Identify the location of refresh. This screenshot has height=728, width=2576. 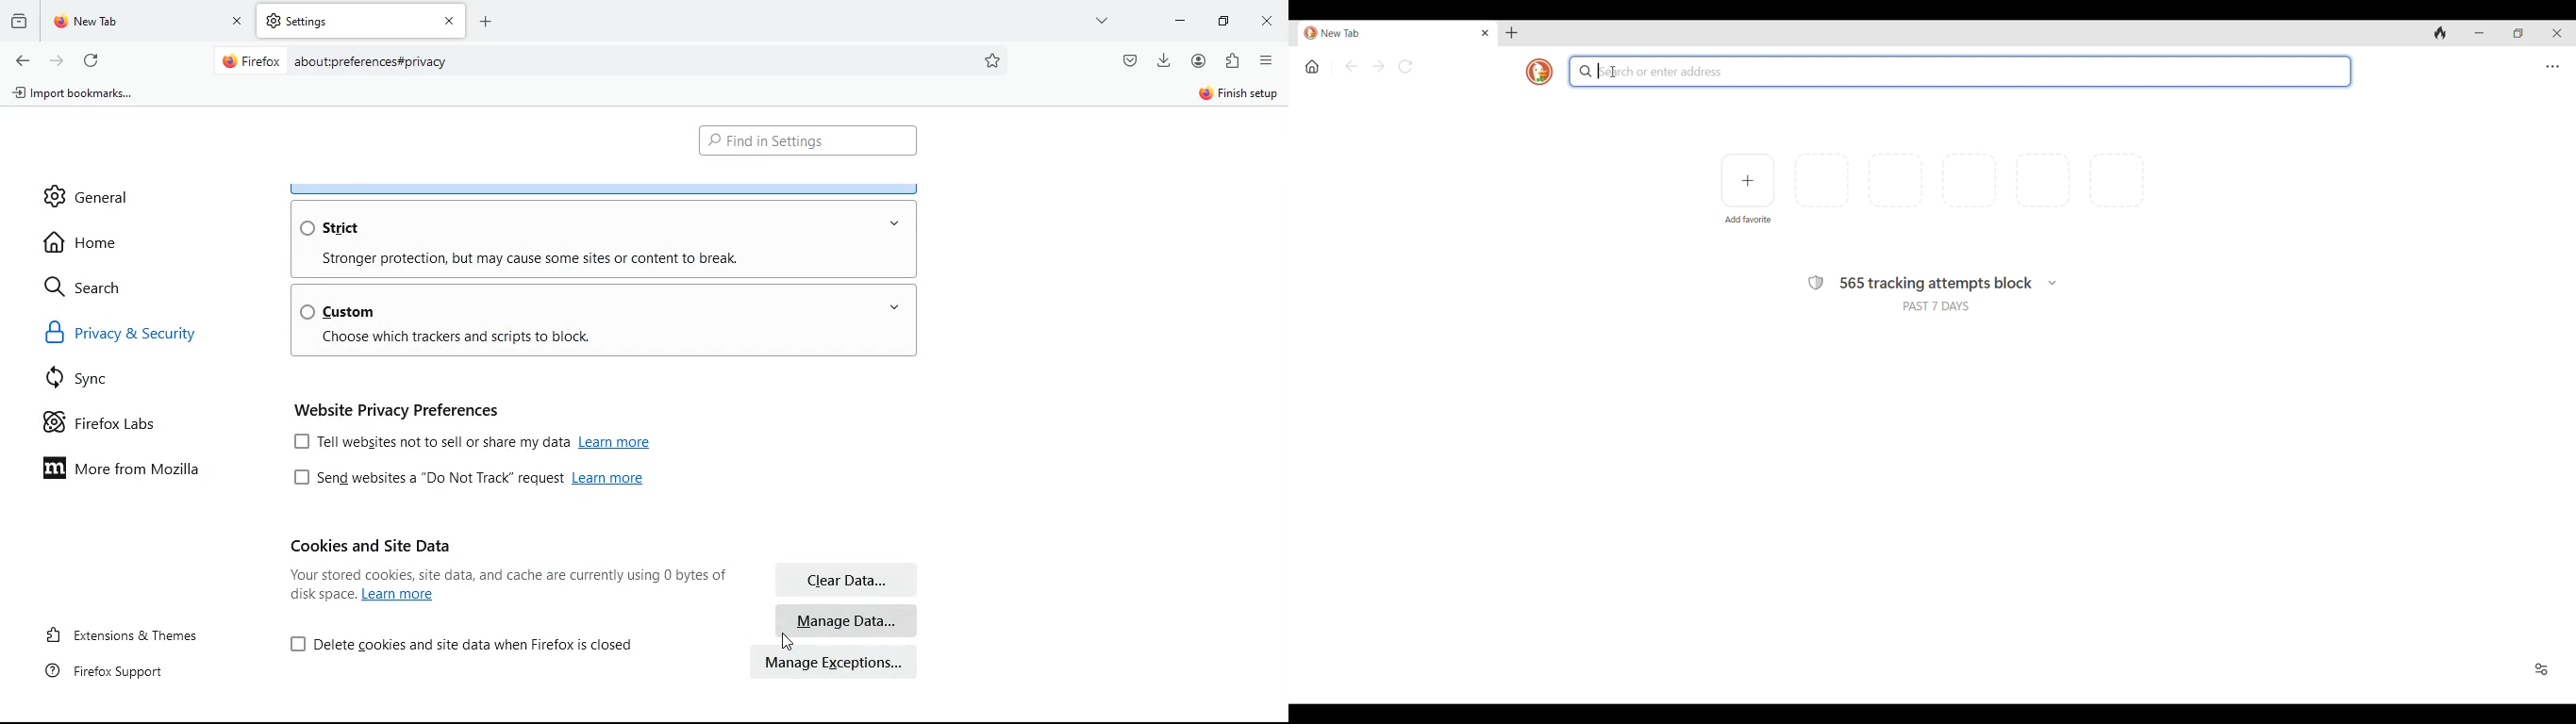
(91, 58).